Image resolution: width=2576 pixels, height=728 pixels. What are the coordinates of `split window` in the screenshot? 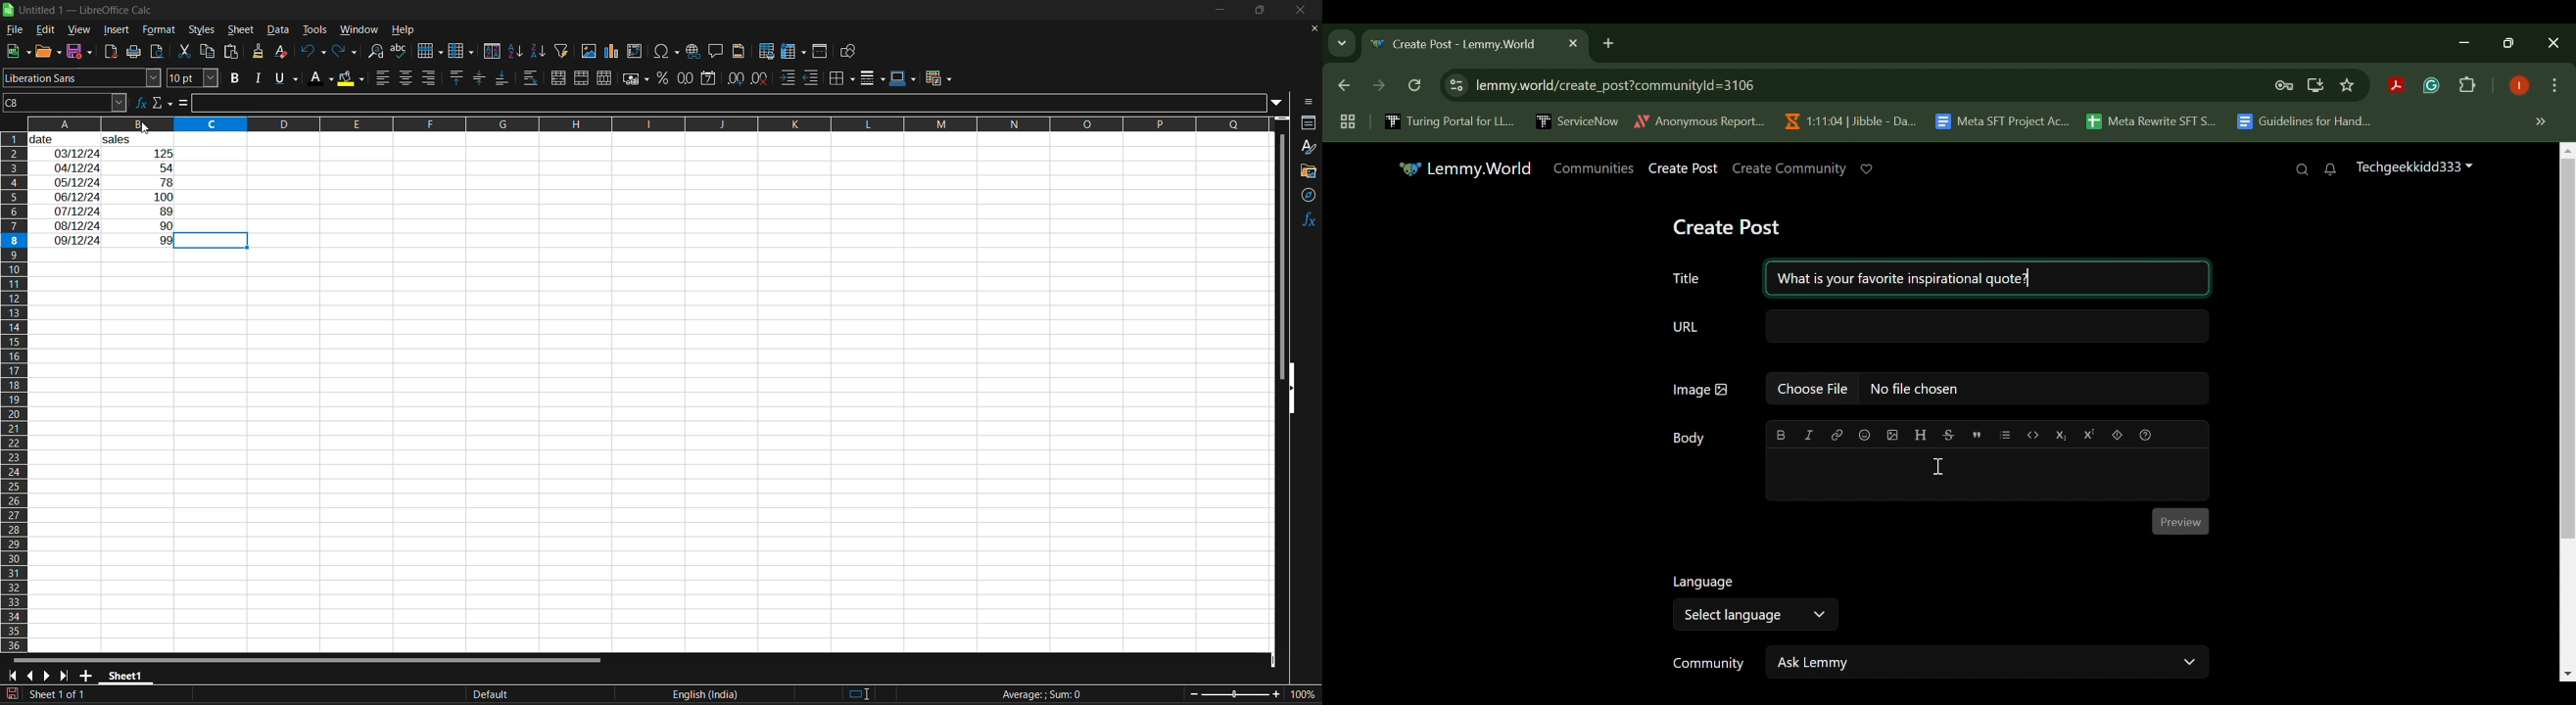 It's located at (822, 52).